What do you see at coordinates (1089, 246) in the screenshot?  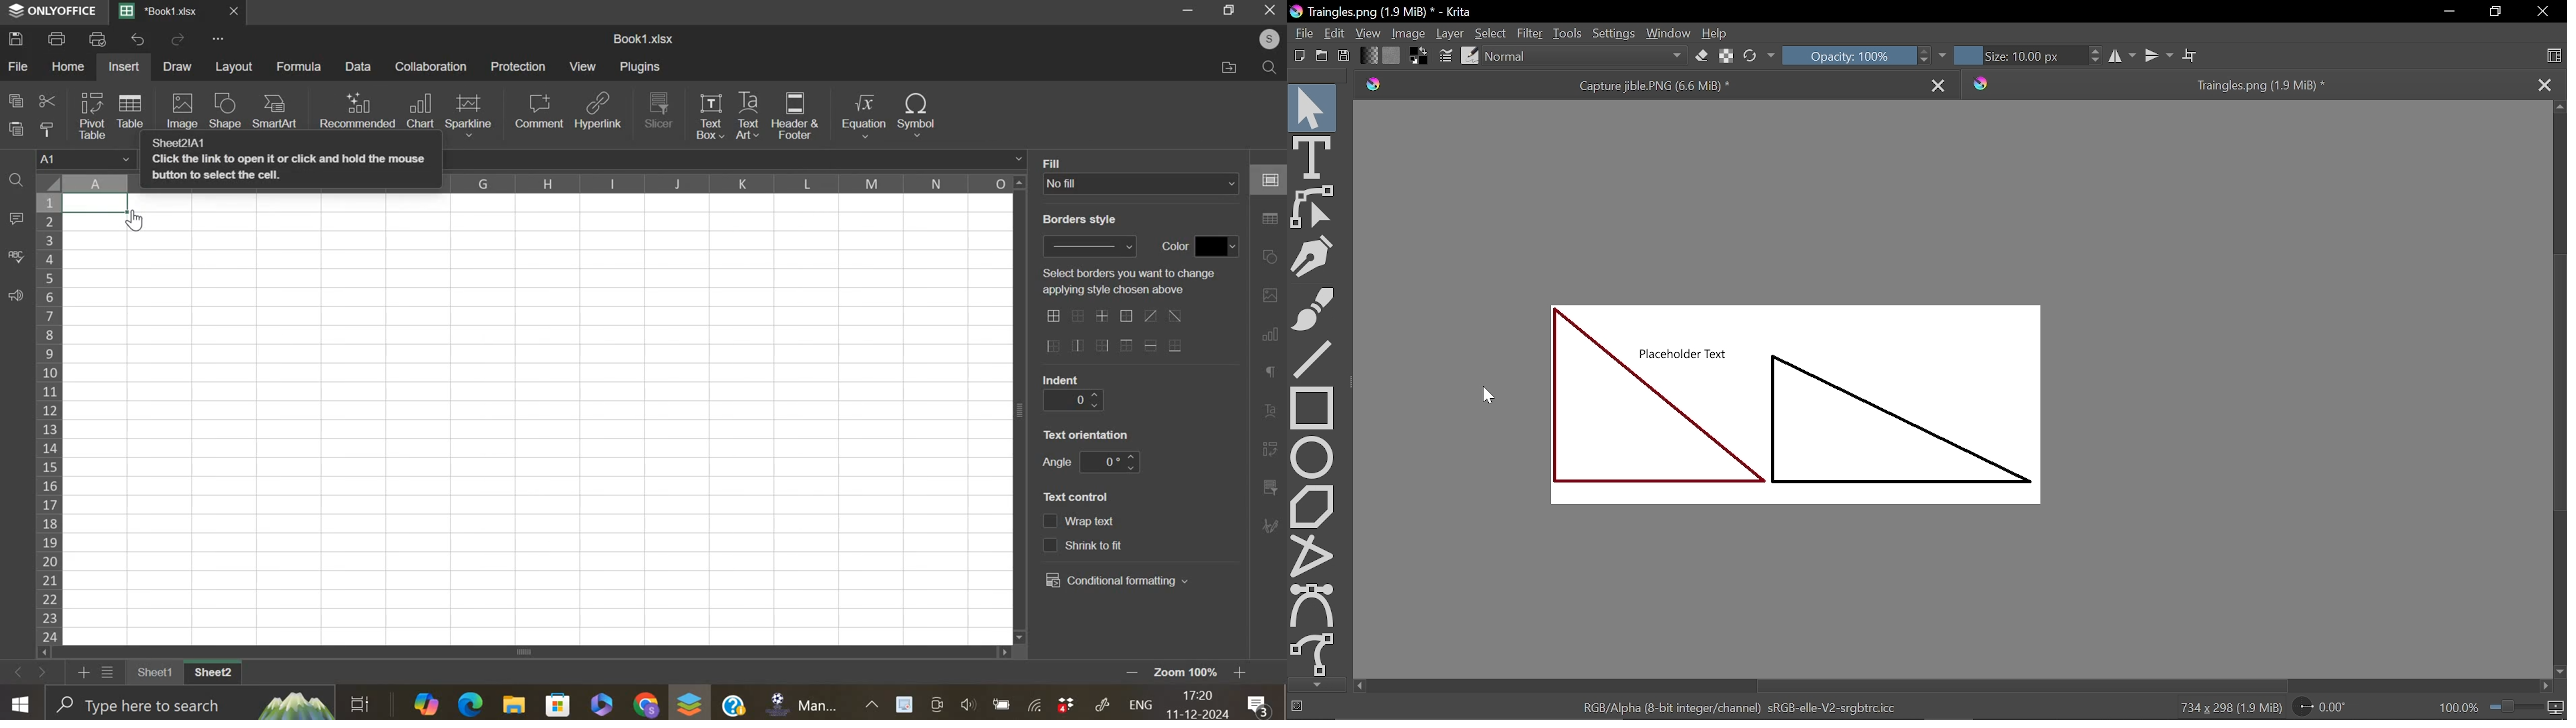 I see `border style` at bounding box center [1089, 246].